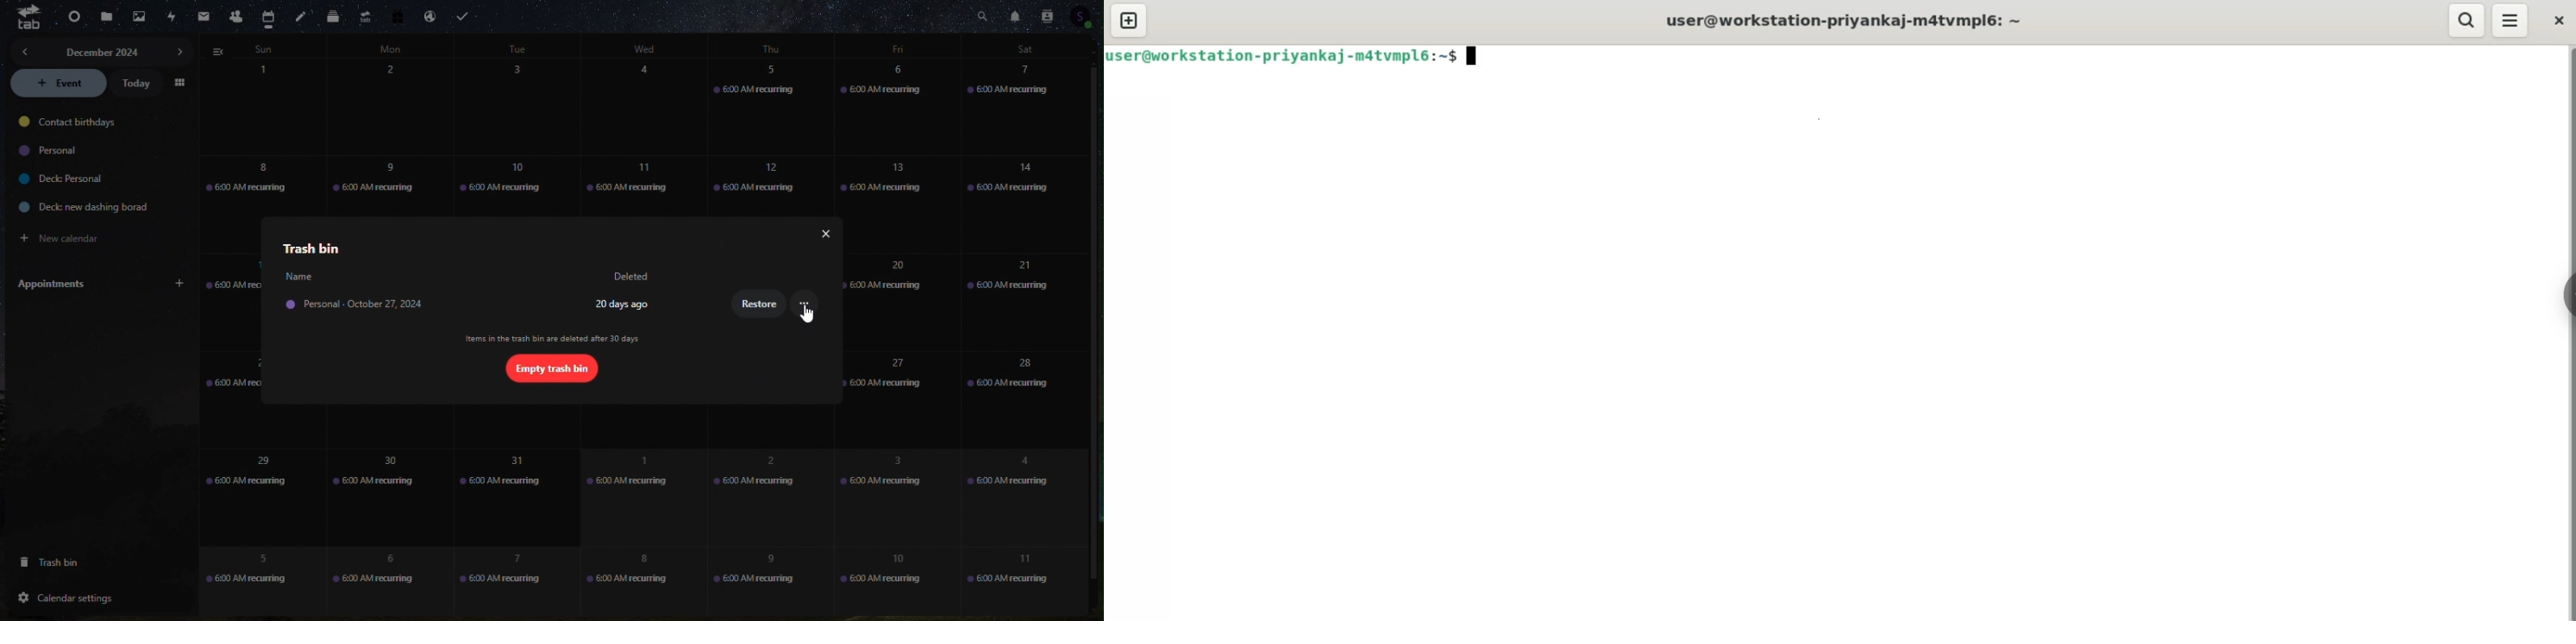 The image size is (2576, 644). What do you see at coordinates (59, 84) in the screenshot?
I see `event` at bounding box center [59, 84].